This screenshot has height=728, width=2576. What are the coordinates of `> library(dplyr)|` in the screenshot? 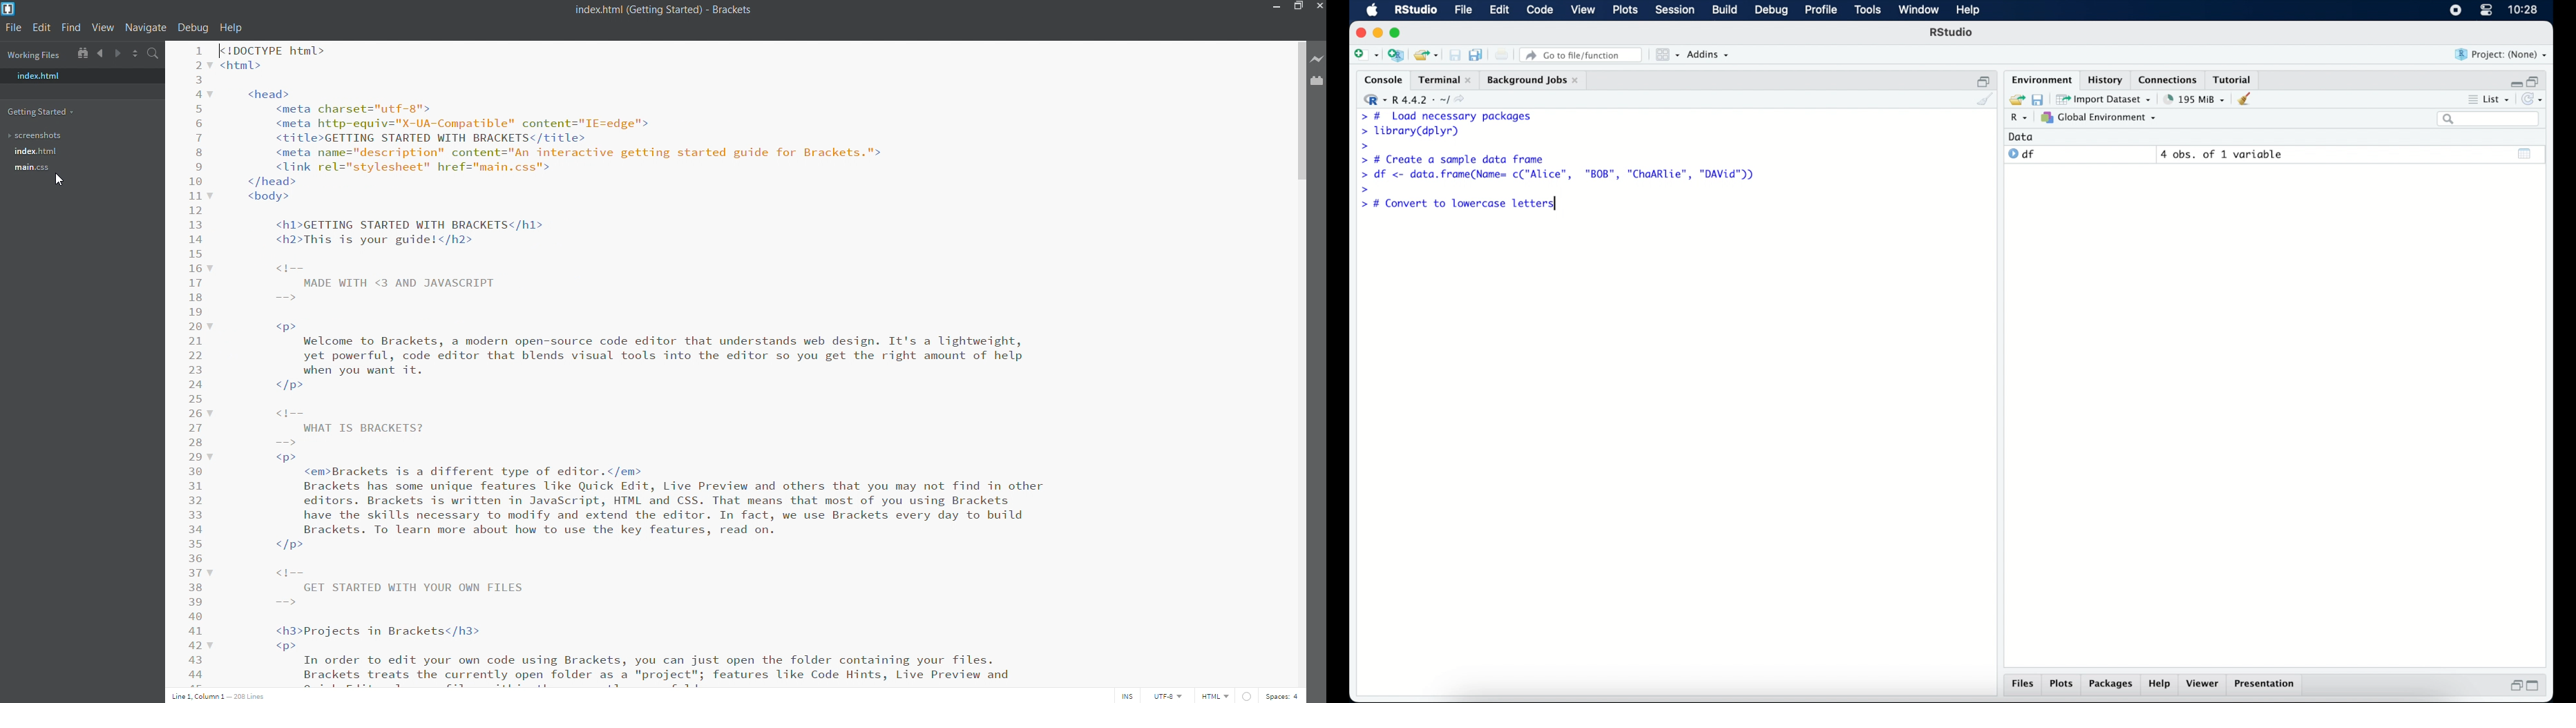 It's located at (1413, 131).